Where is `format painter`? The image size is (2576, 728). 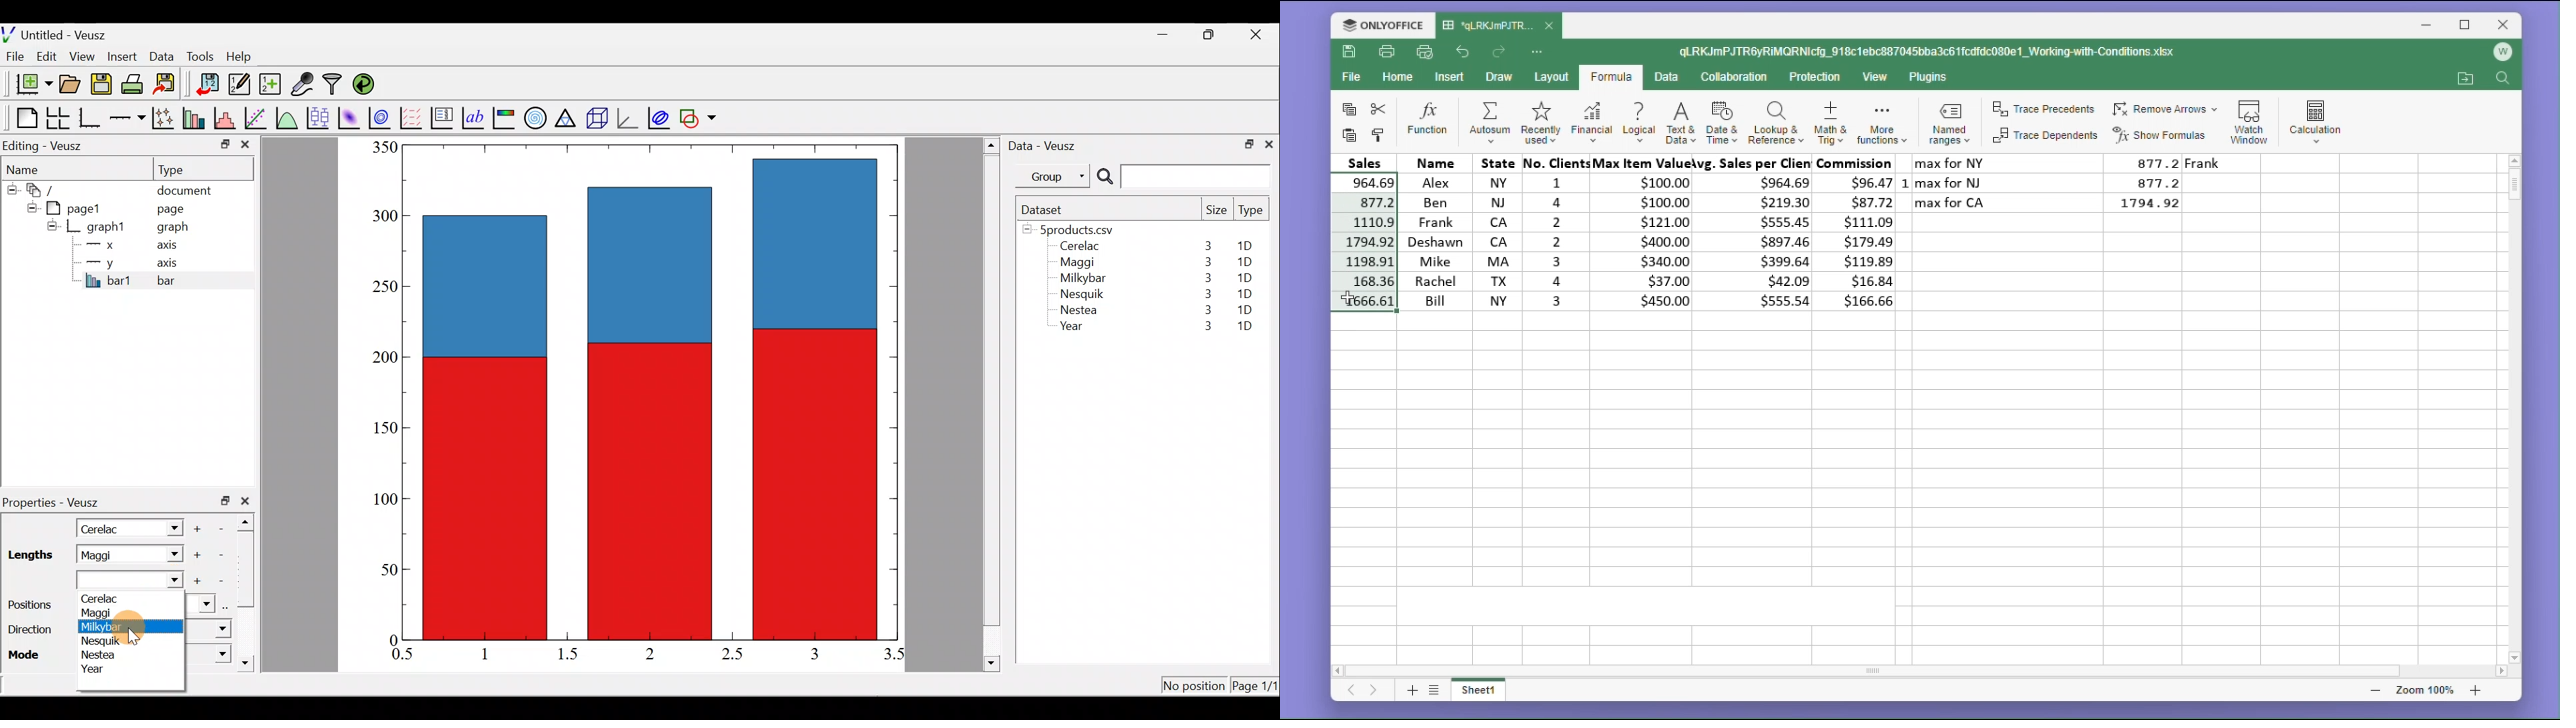
format painter is located at coordinates (1380, 134).